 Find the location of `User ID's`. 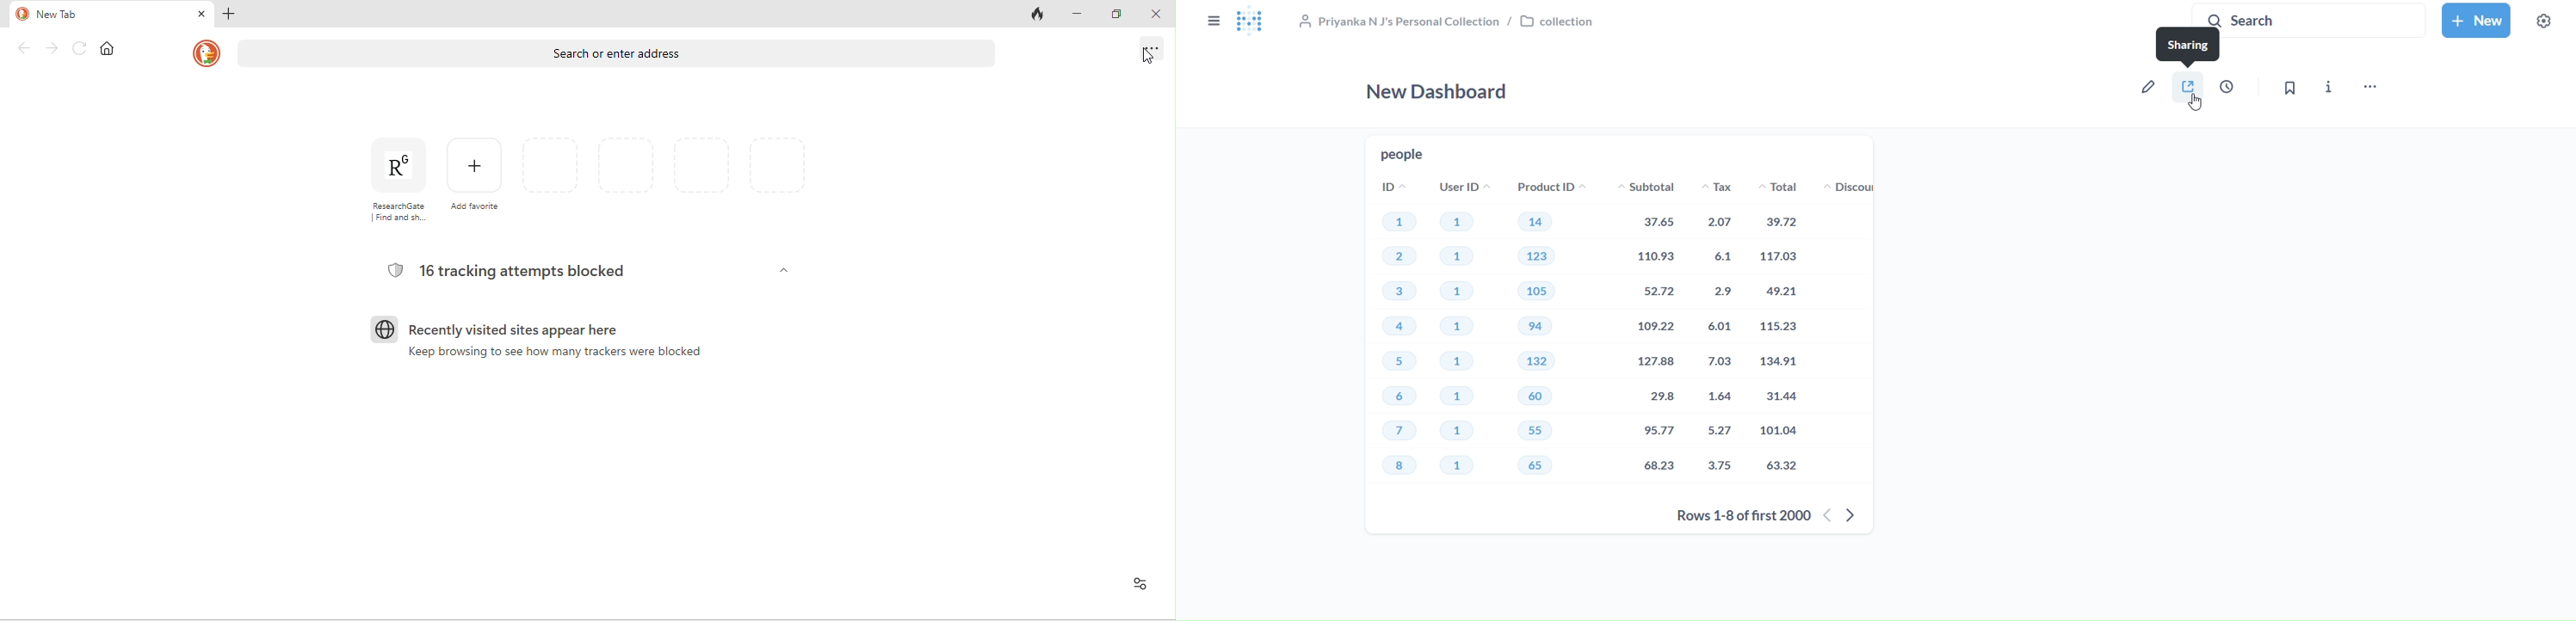

User ID's is located at coordinates (1462, 333).